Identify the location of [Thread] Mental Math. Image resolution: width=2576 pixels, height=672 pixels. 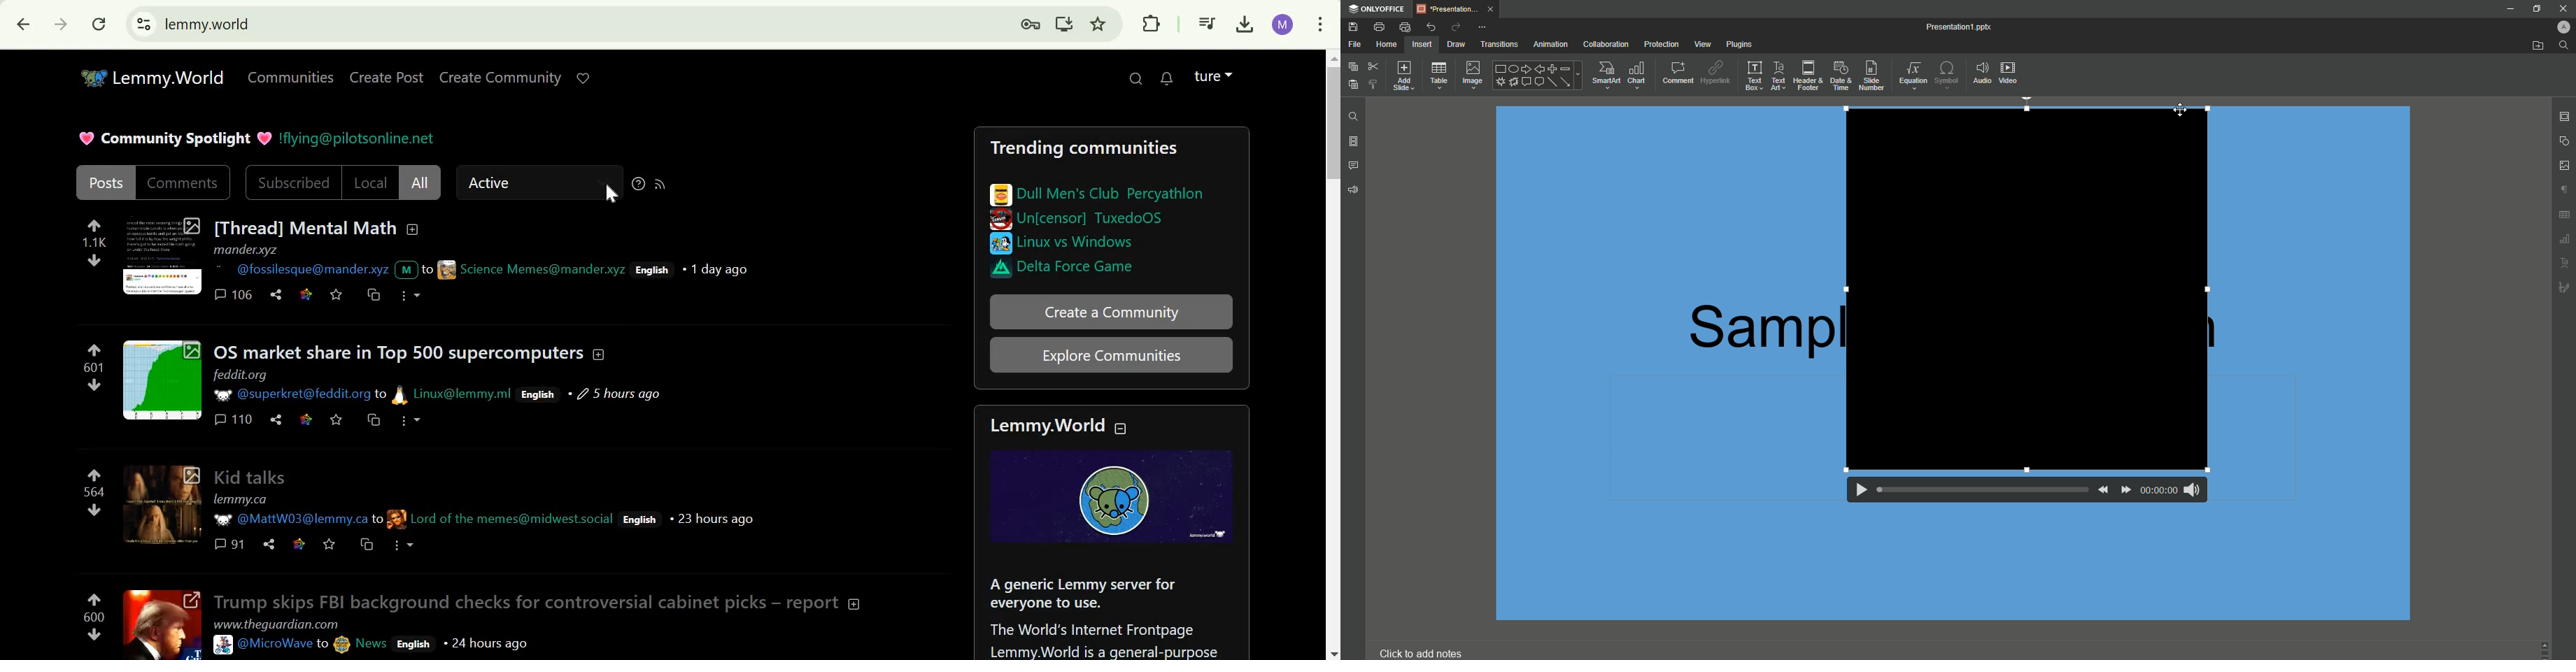
(304, 227).